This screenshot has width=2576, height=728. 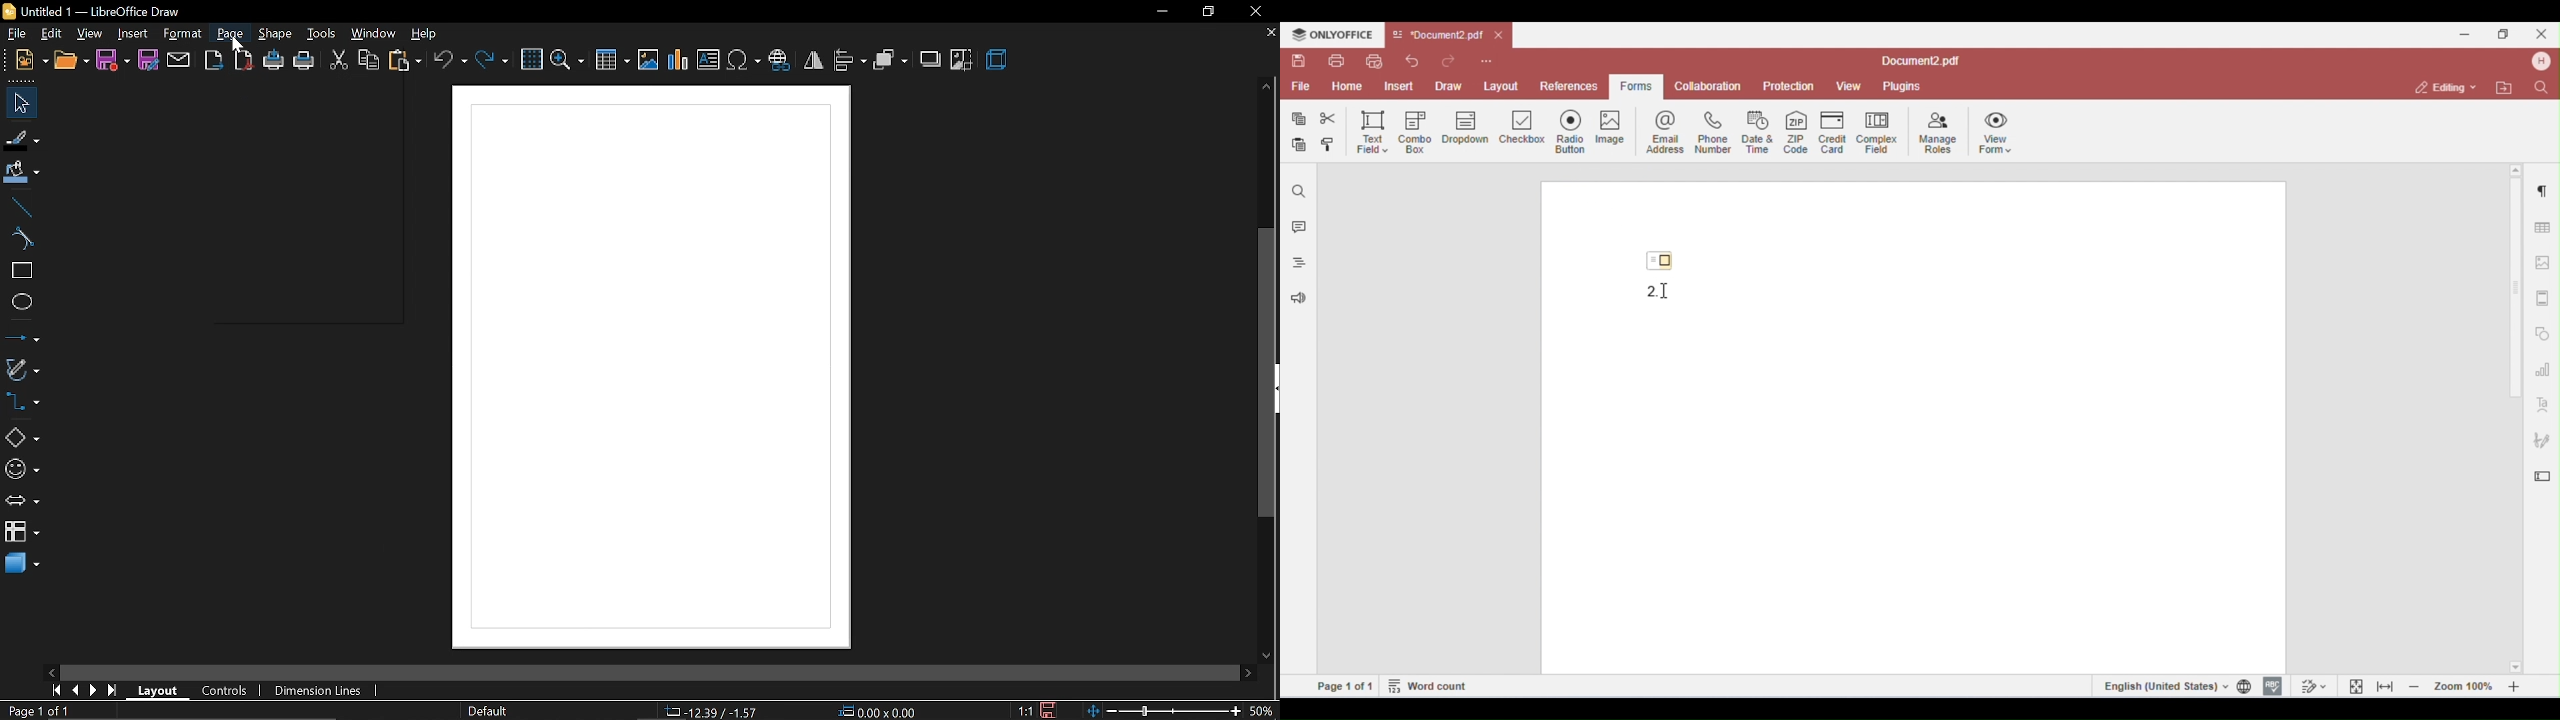 What do you see at coordinates (70, 63) in the screenshot?
I see `open` at bounding box center [70, 63].